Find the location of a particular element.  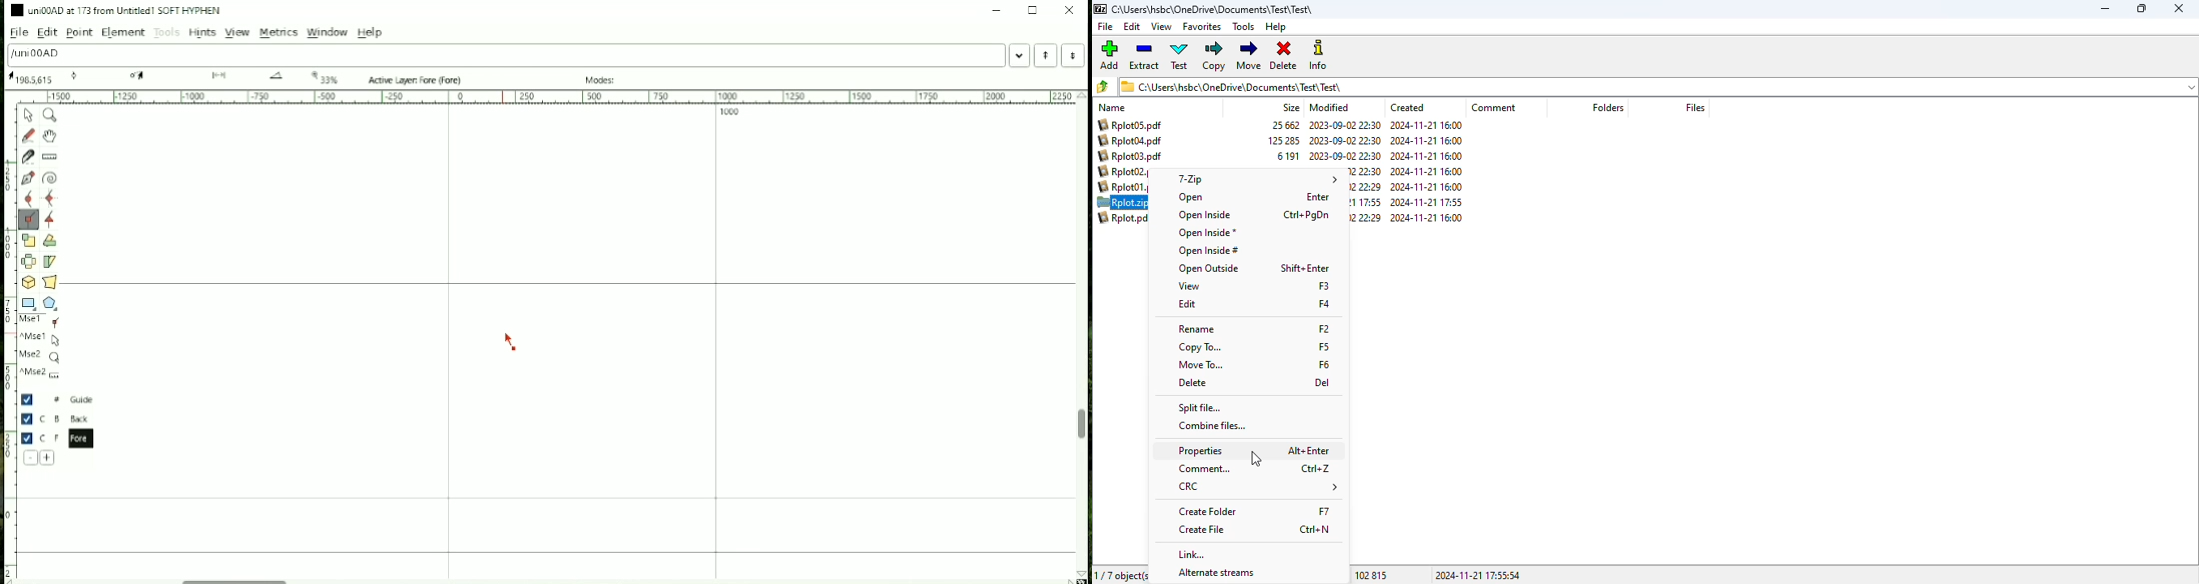

102 815 is located at coordinates (1372, 576).